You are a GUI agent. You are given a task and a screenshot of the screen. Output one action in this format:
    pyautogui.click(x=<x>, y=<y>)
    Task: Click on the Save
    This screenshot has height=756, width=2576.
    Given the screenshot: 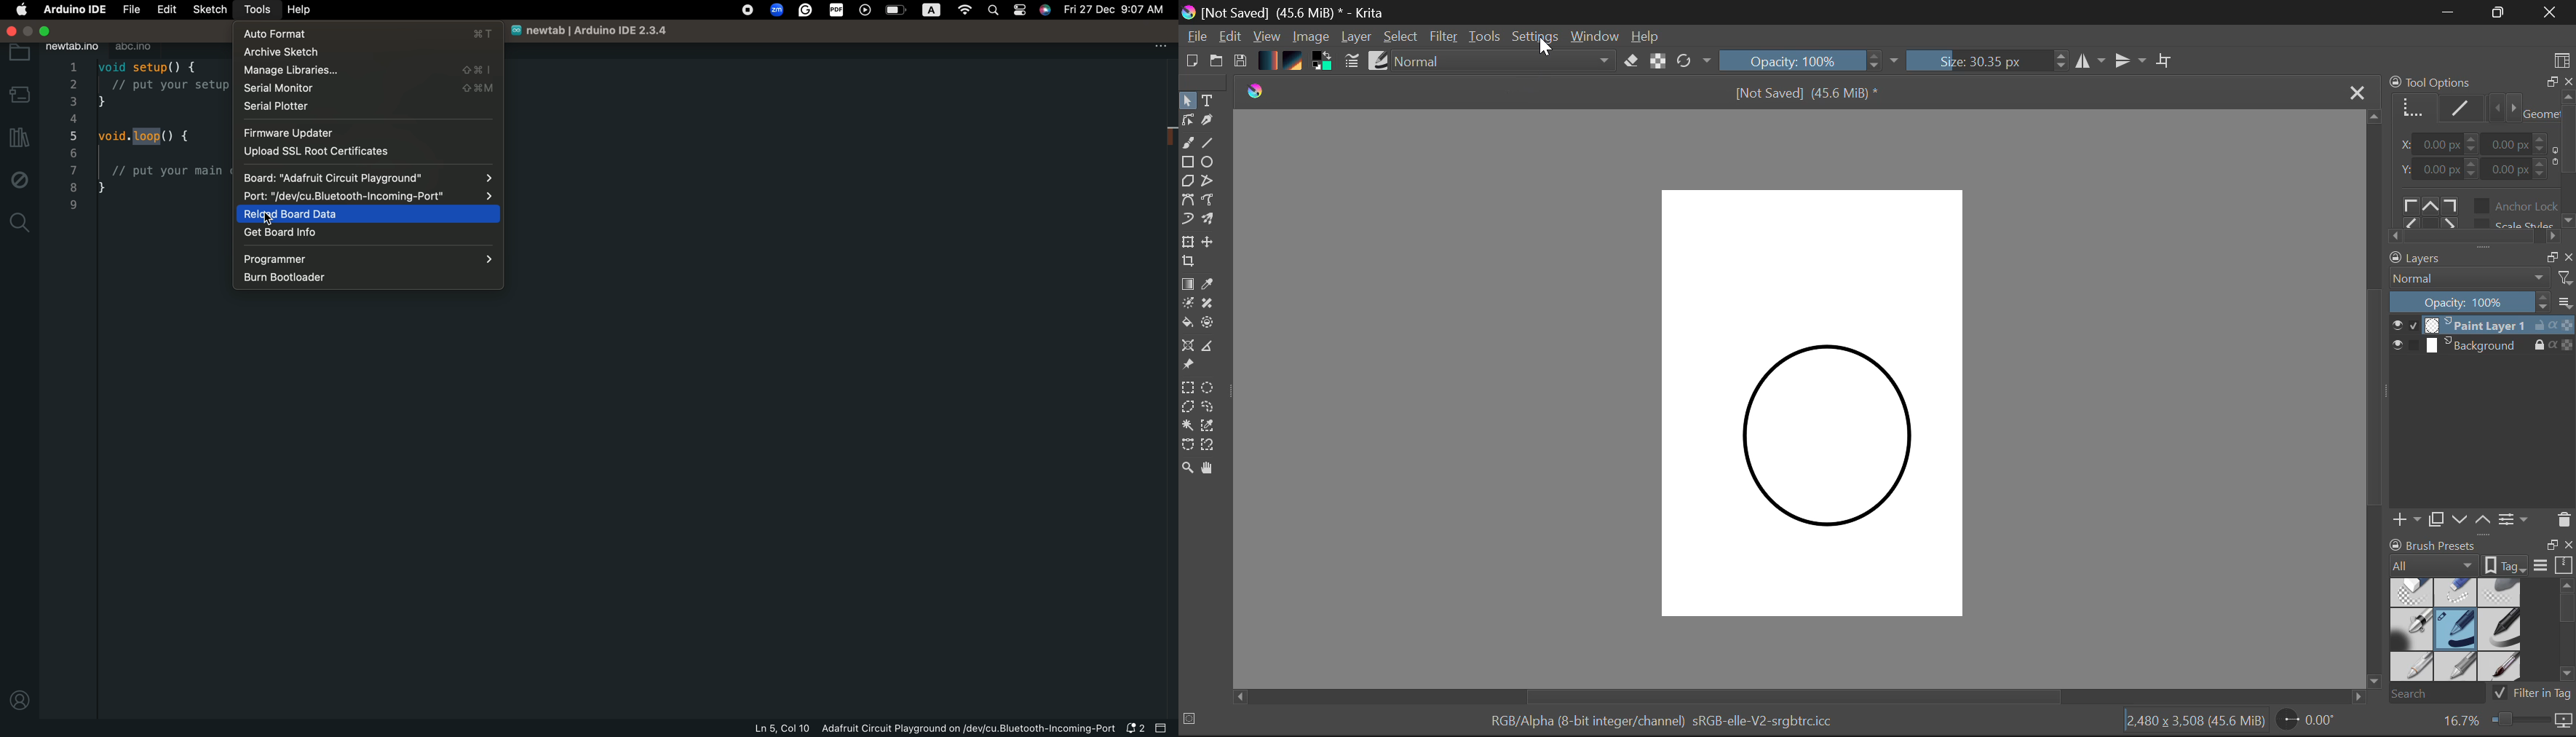 What is the action you would take?
    pyautogui.click(x=1241, y=62)
    